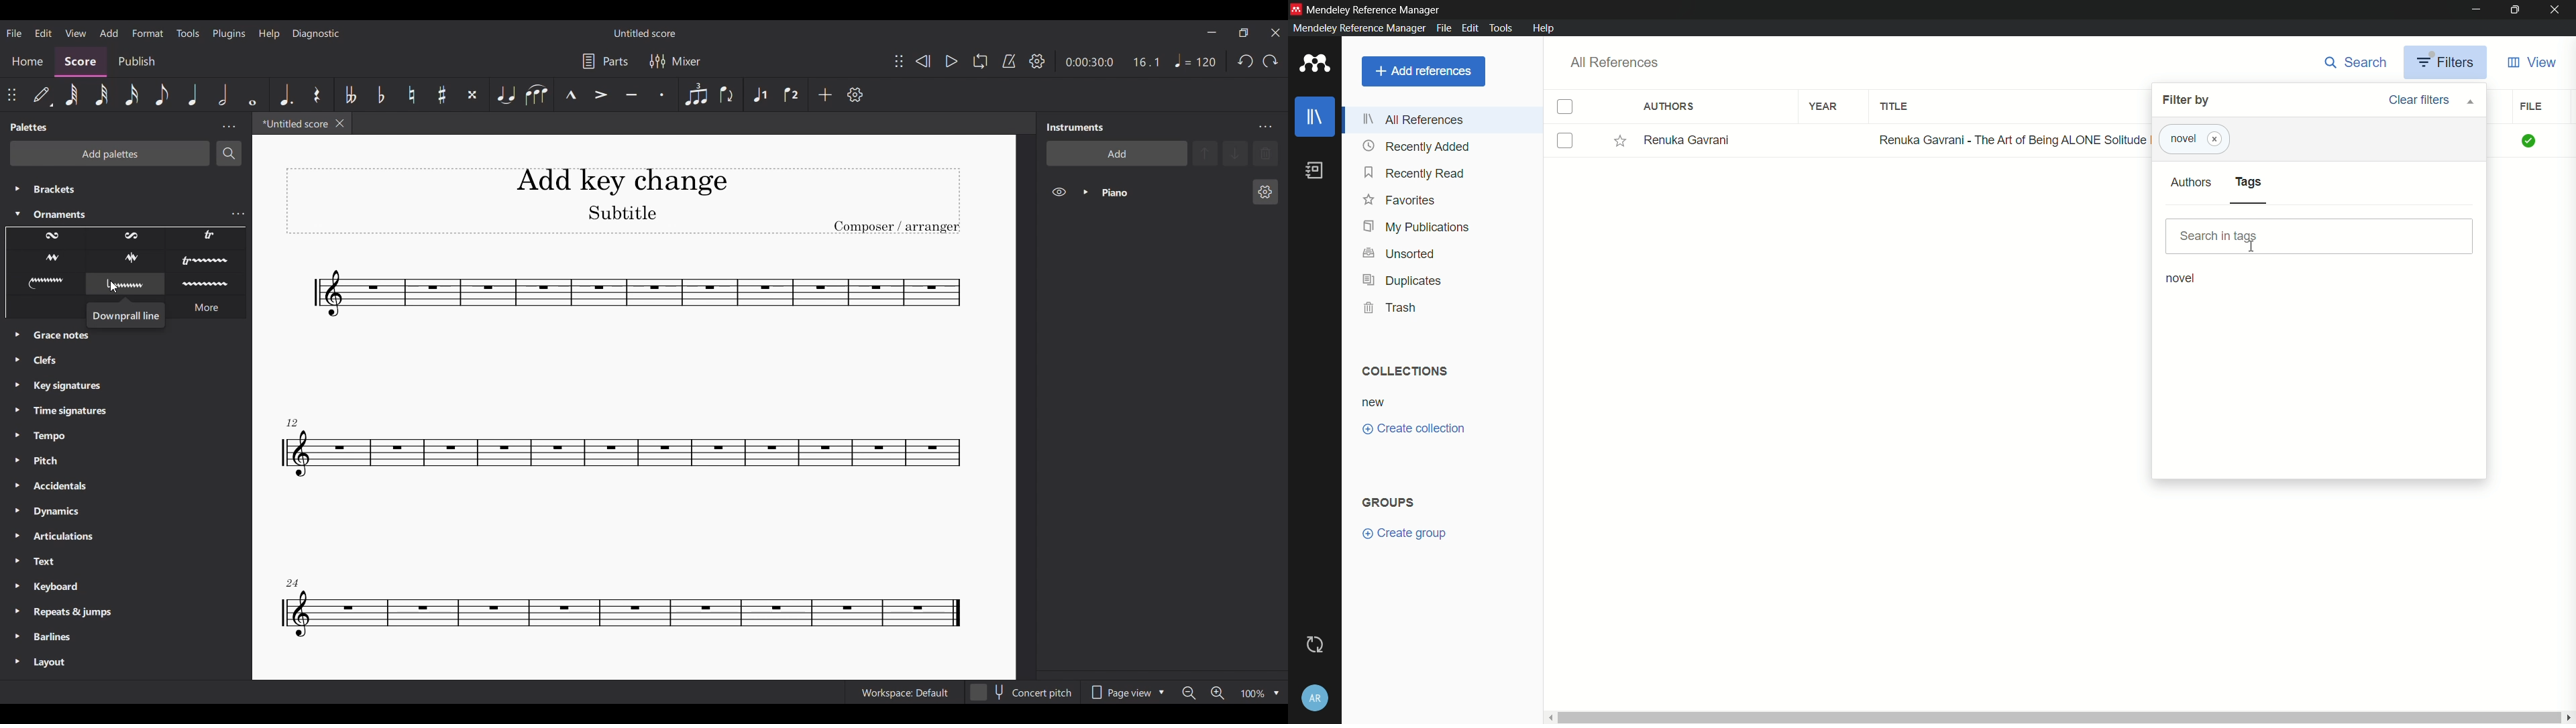  What do you see at coordinates (109, 32) in the screenshot?
I see `Add menu` at bounding box center [109, 32].